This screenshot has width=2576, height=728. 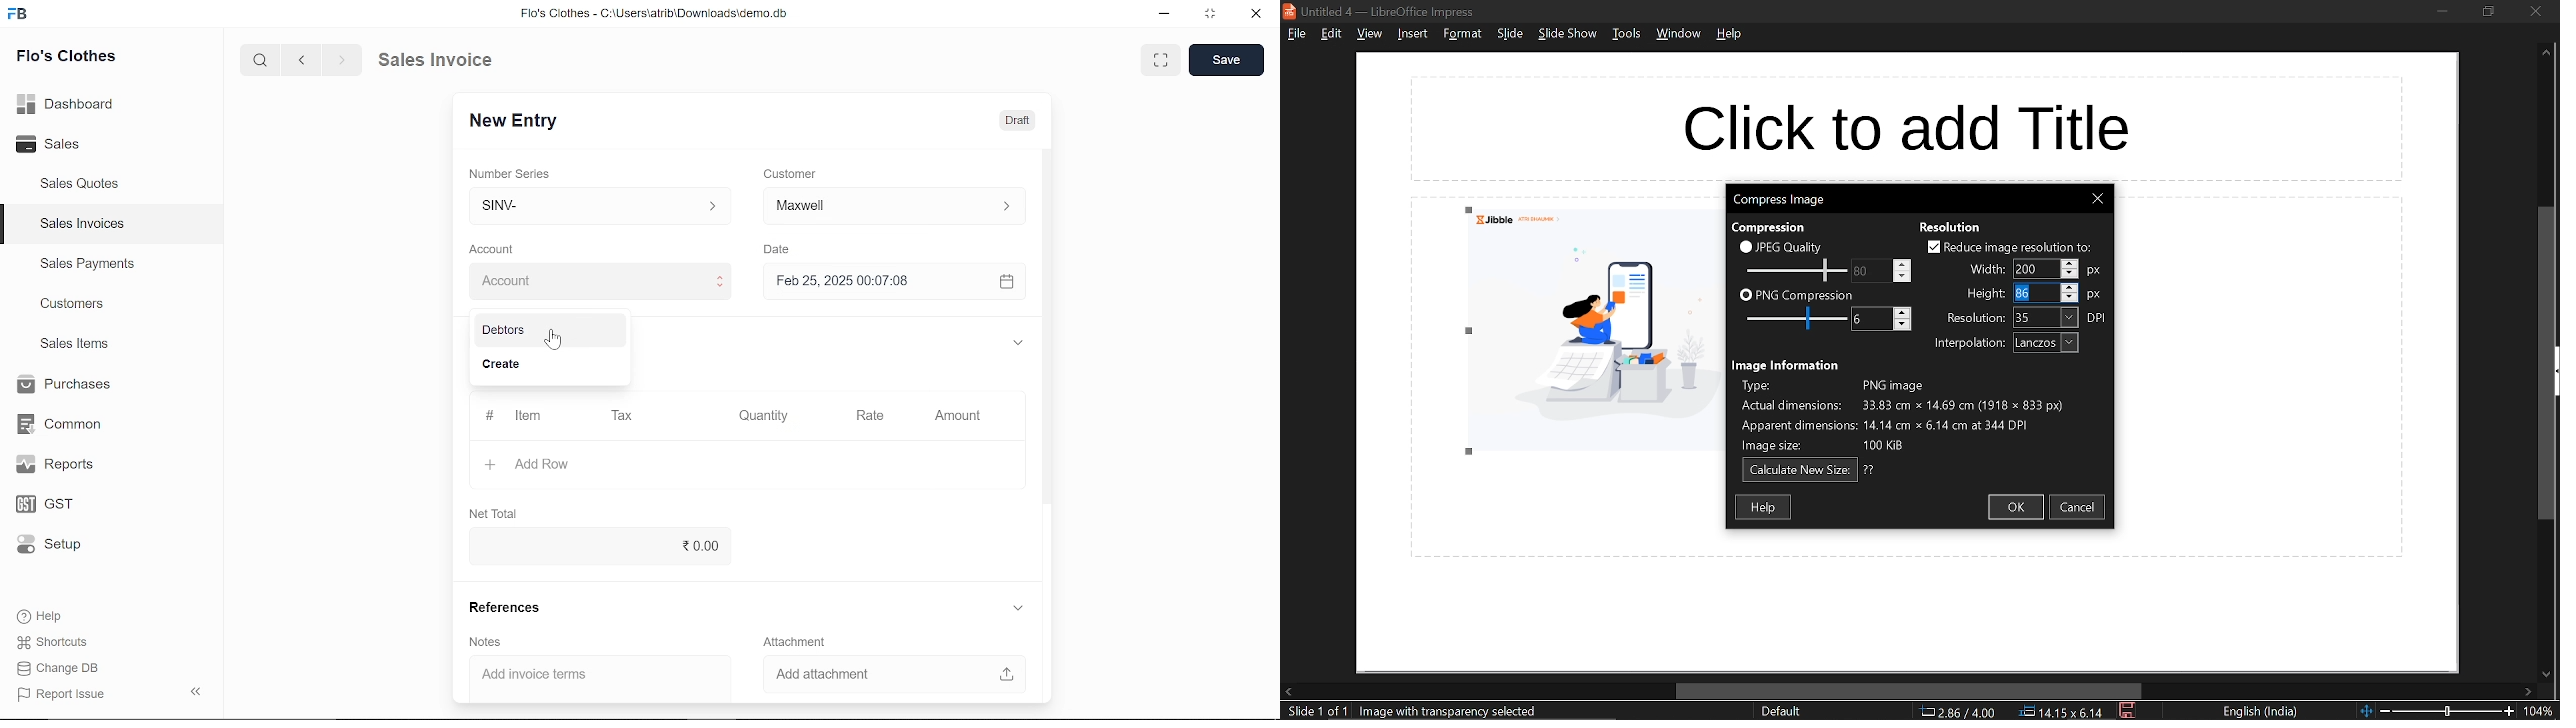 What do you see at coordinates (2016, 294) in the screenshot?
I see `Cursor` at bounding box center [2016, 294].